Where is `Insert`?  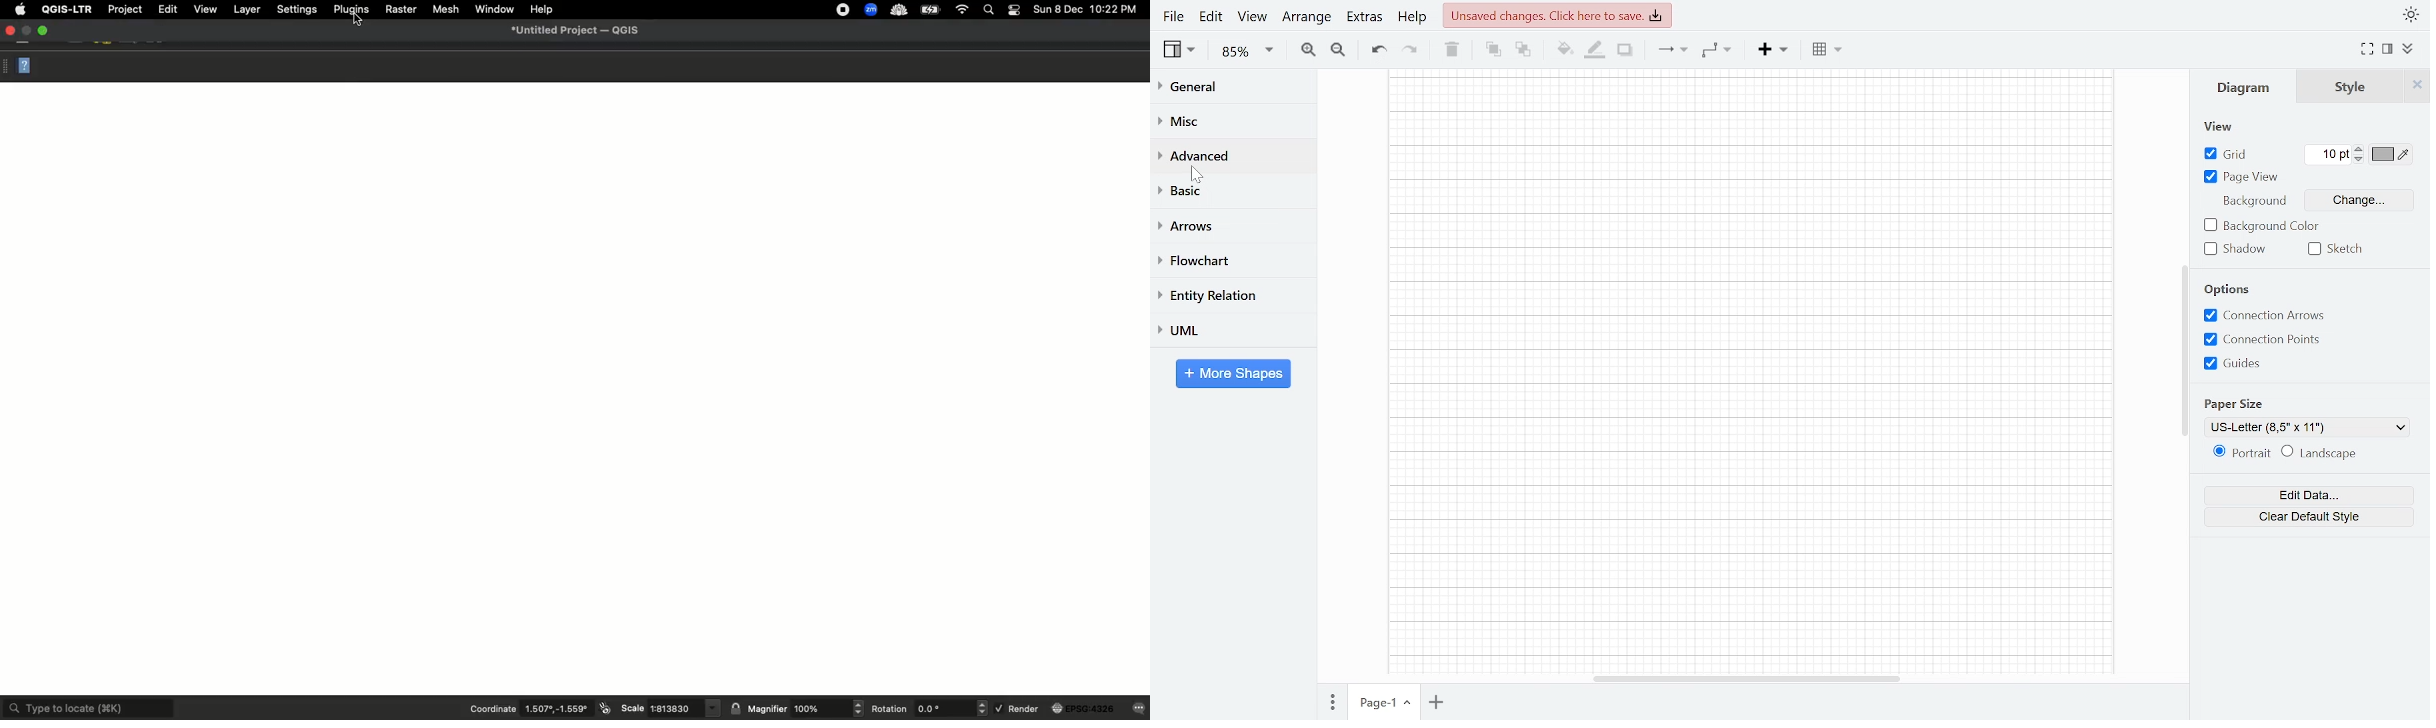 Insert is located at coordinates (1772, 52).